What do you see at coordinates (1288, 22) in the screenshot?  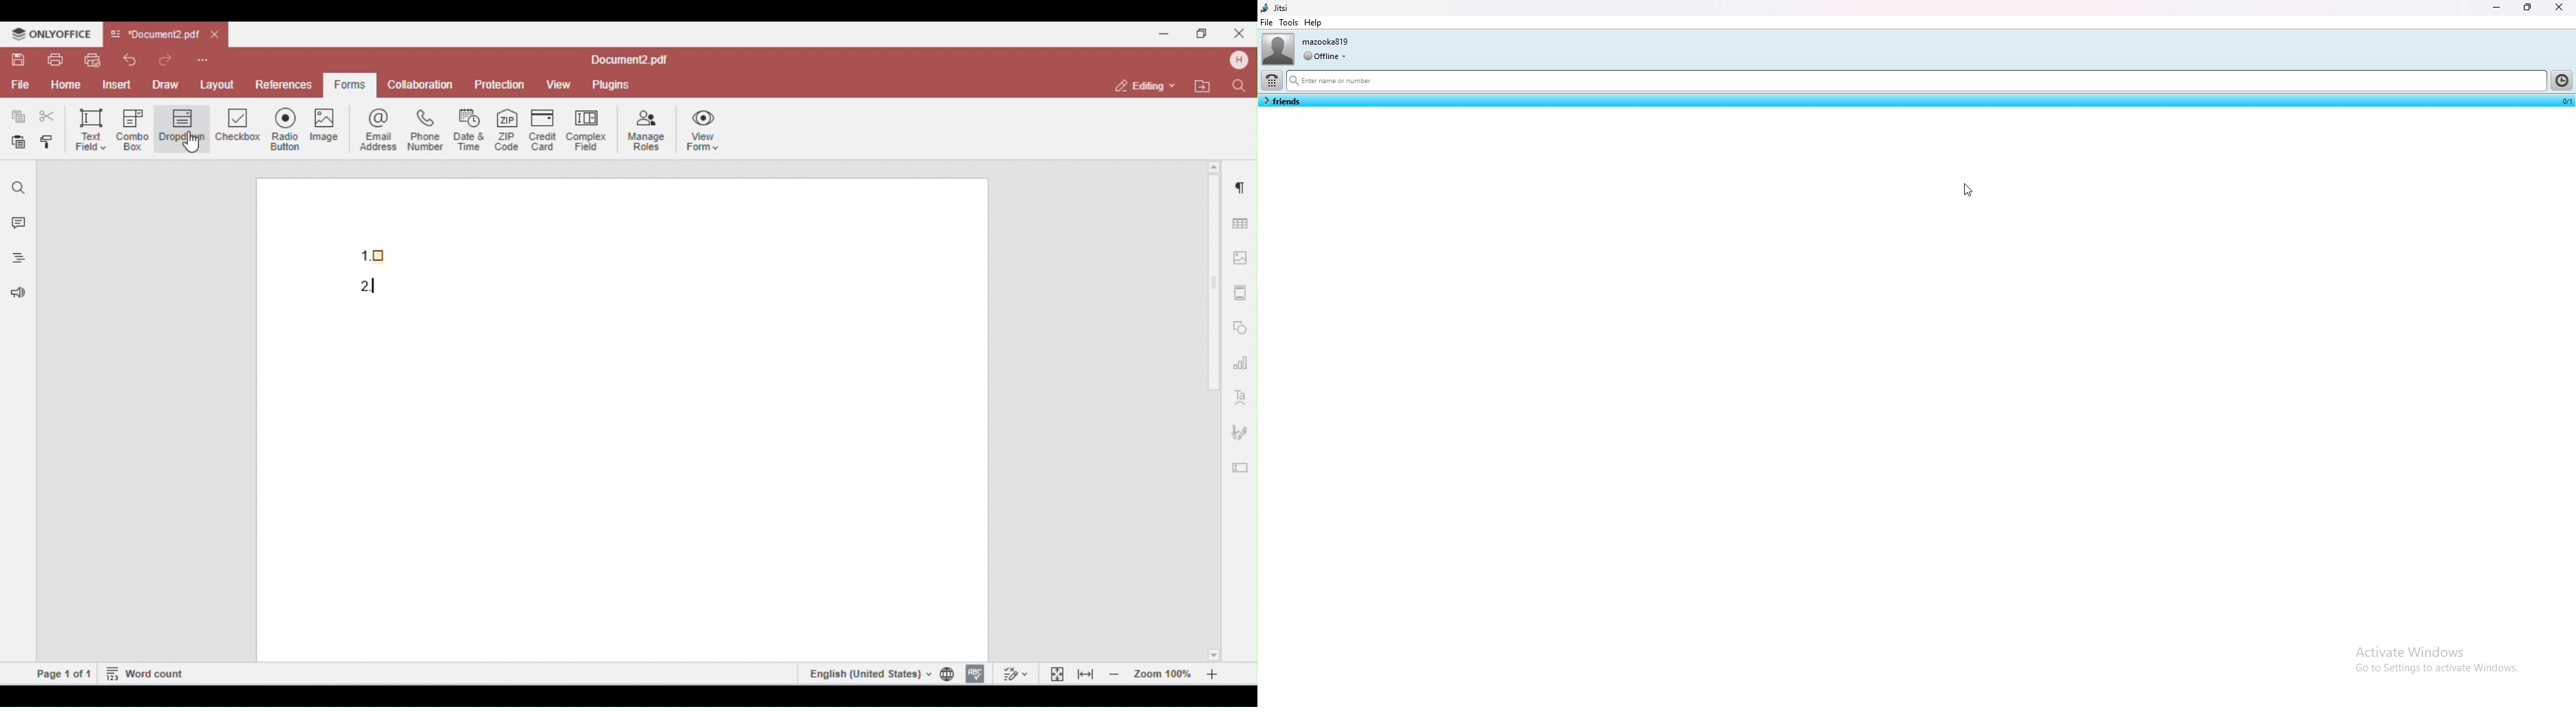 I see `tools` at bounding box center [1288, 22].